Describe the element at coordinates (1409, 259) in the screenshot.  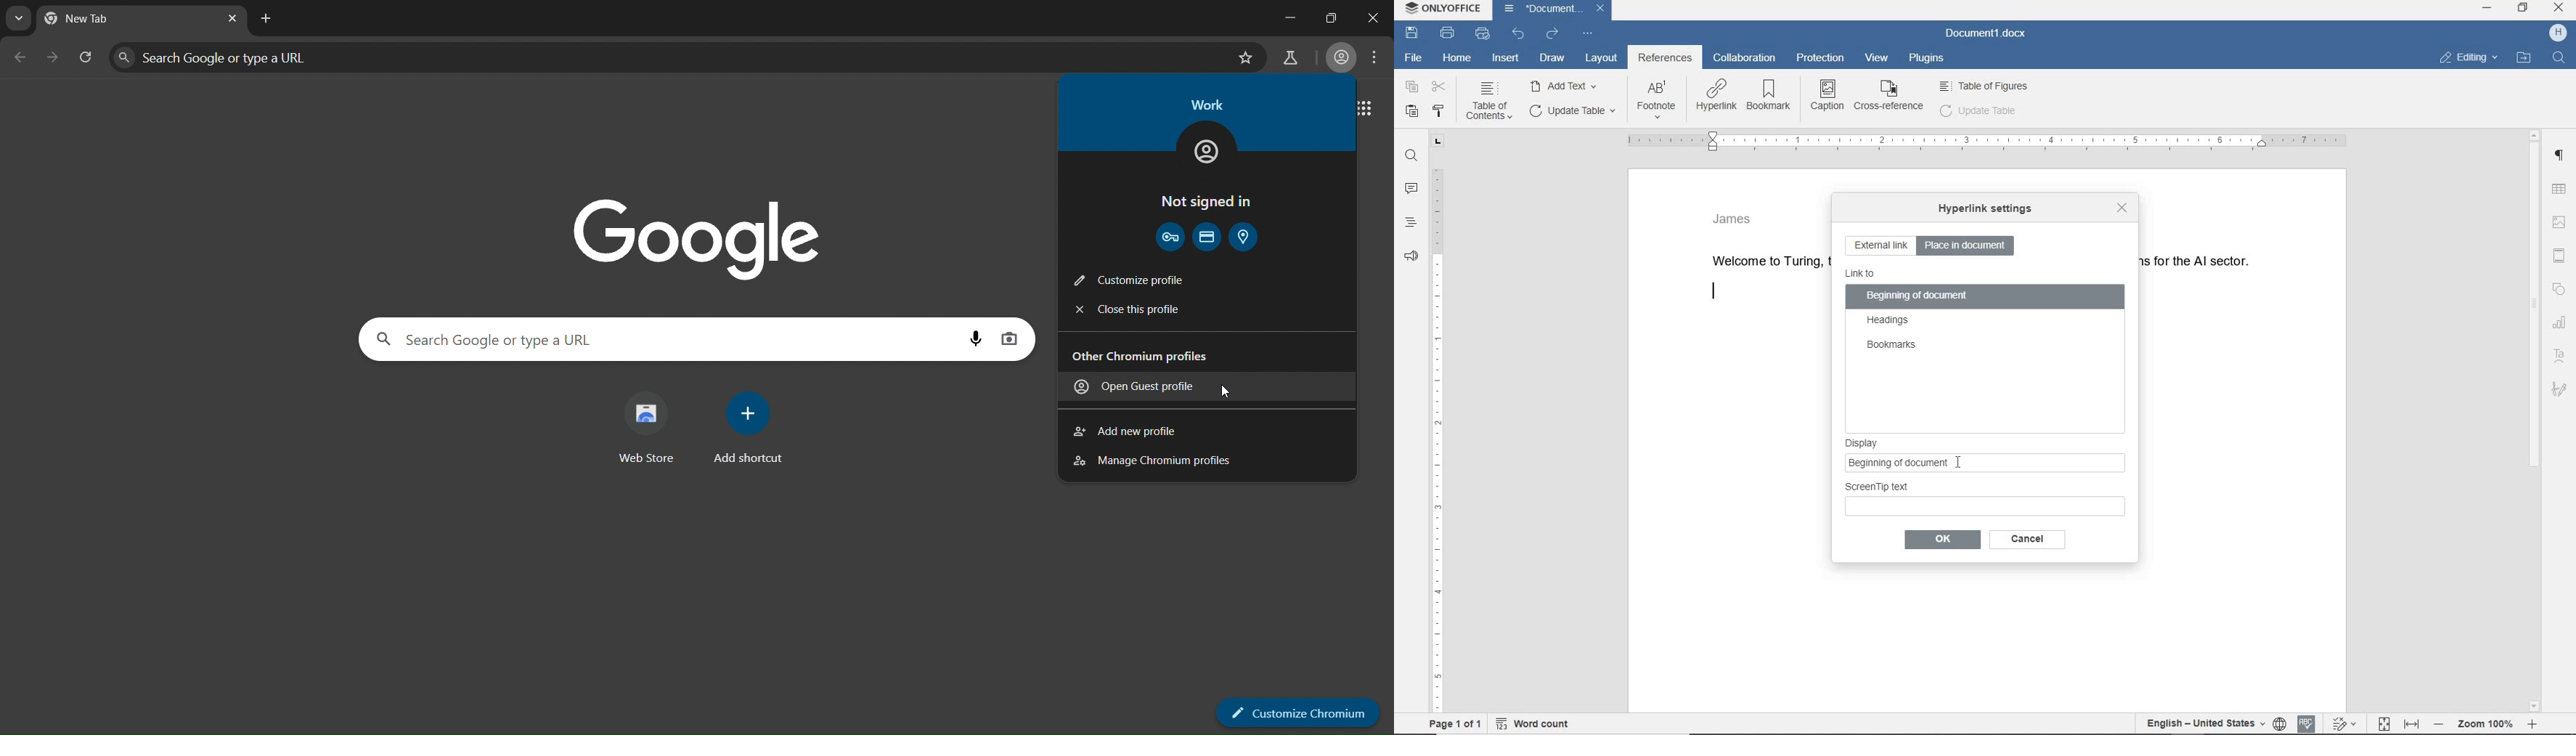
I see `feedback & support` at that location.